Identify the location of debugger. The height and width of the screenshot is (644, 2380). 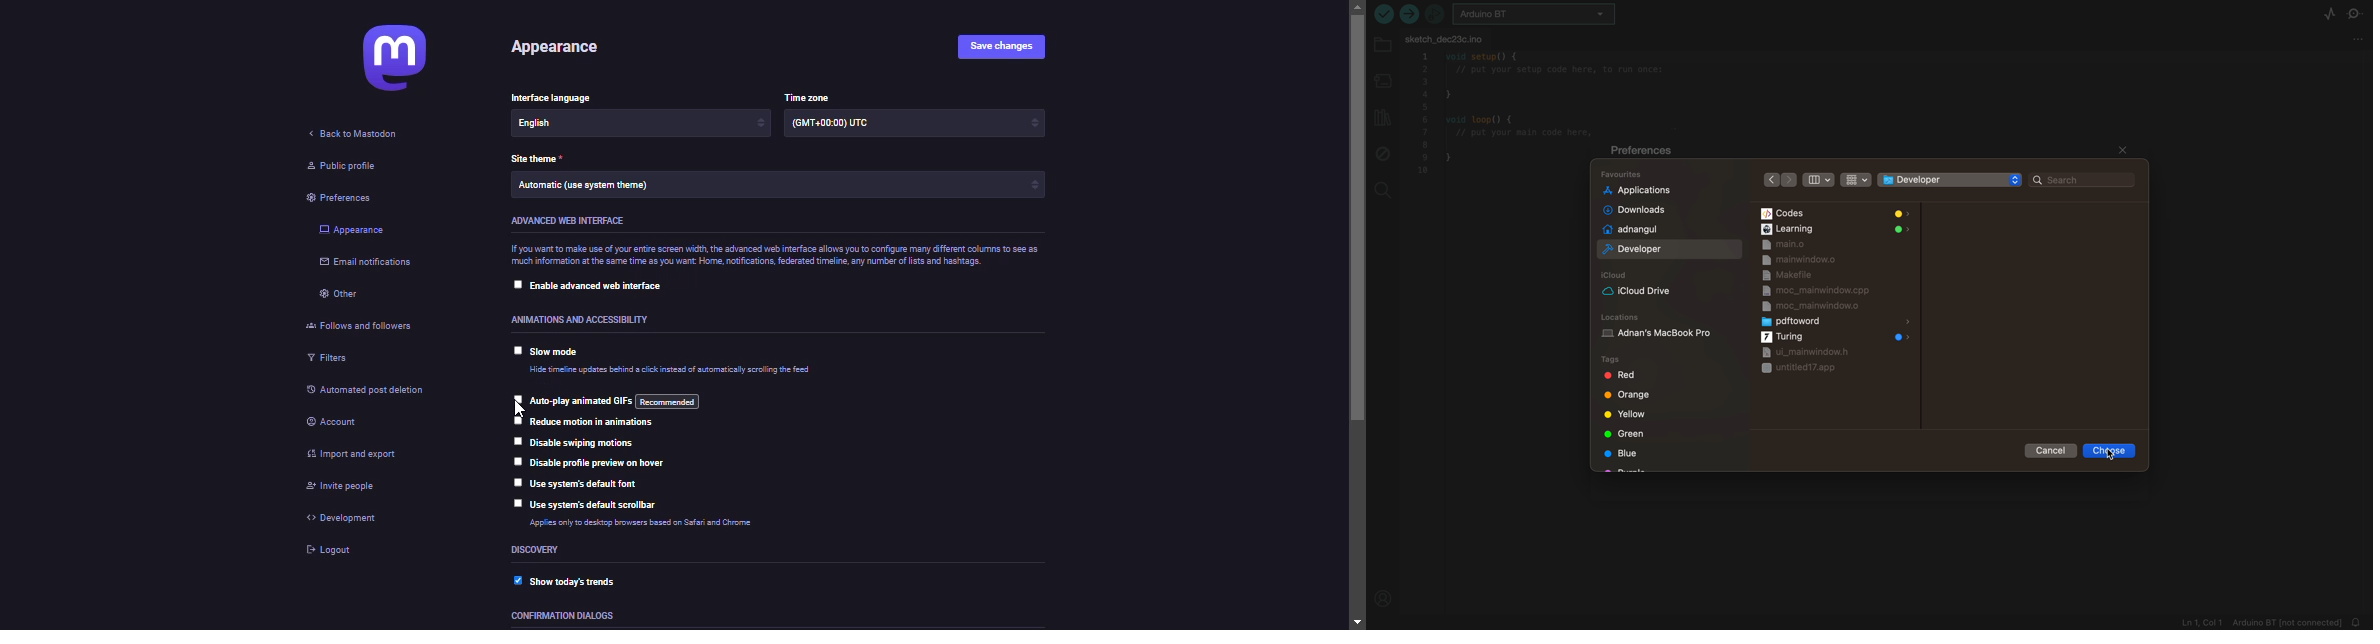
(1384, 153).